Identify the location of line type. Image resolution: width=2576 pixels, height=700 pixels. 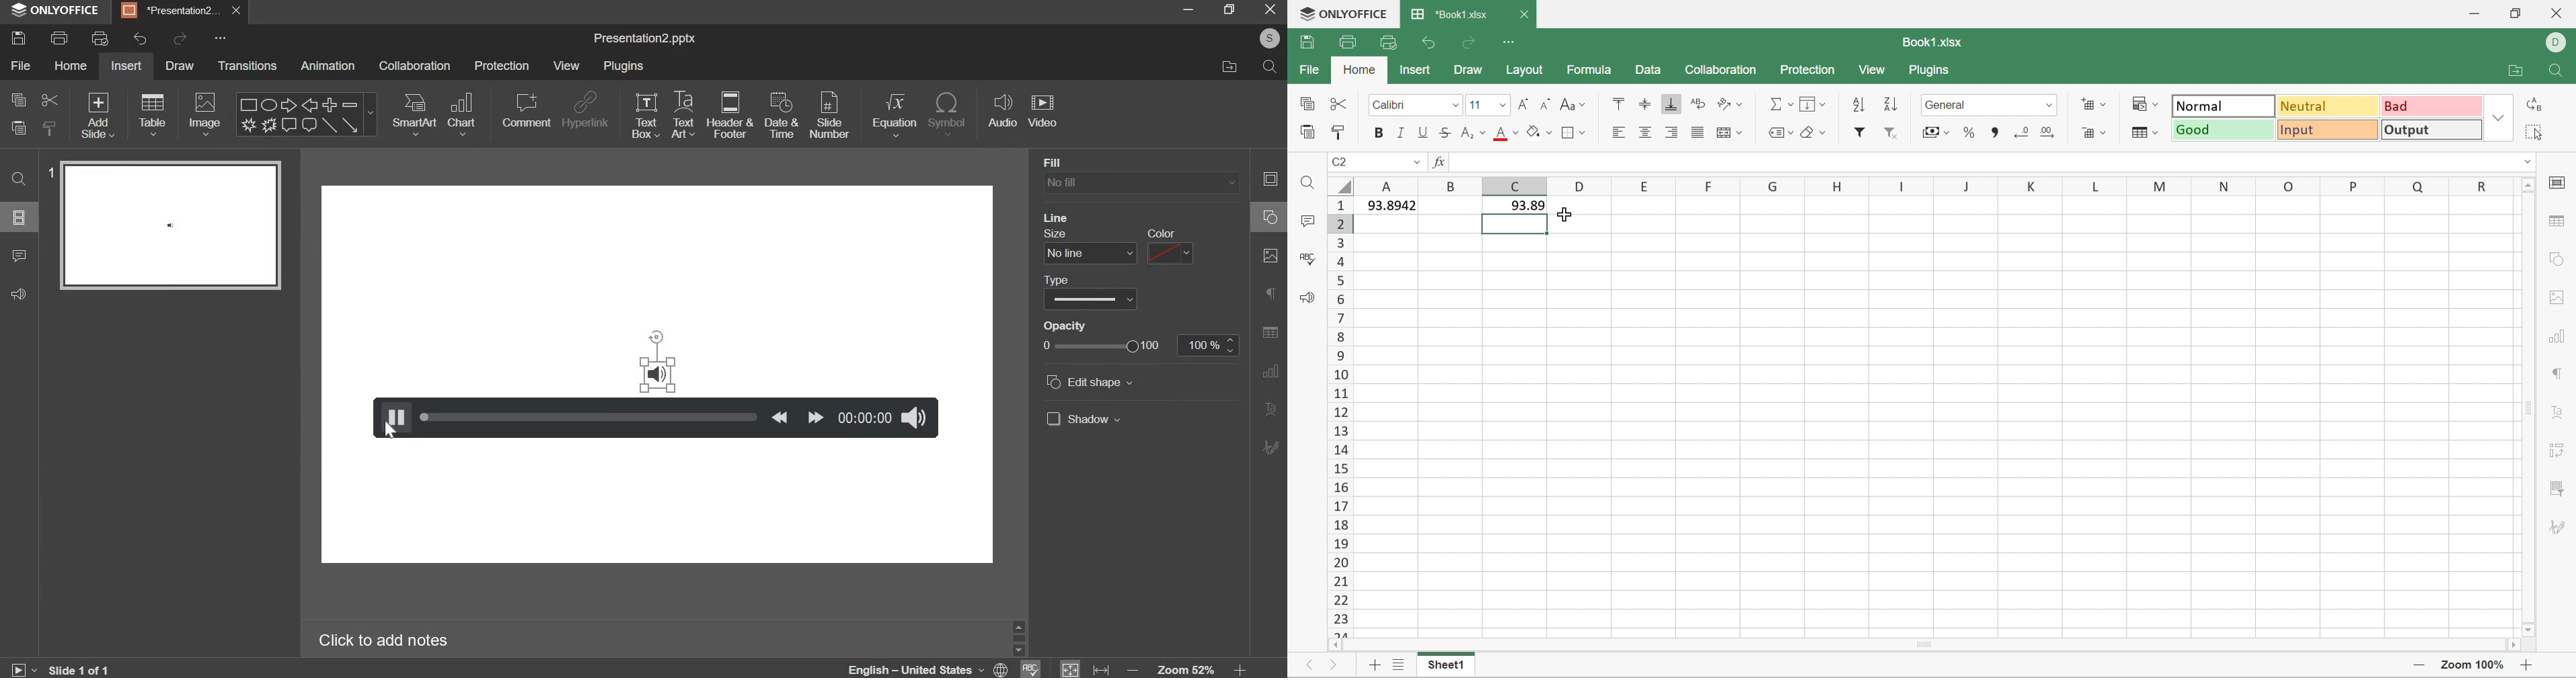
(1091, 299).